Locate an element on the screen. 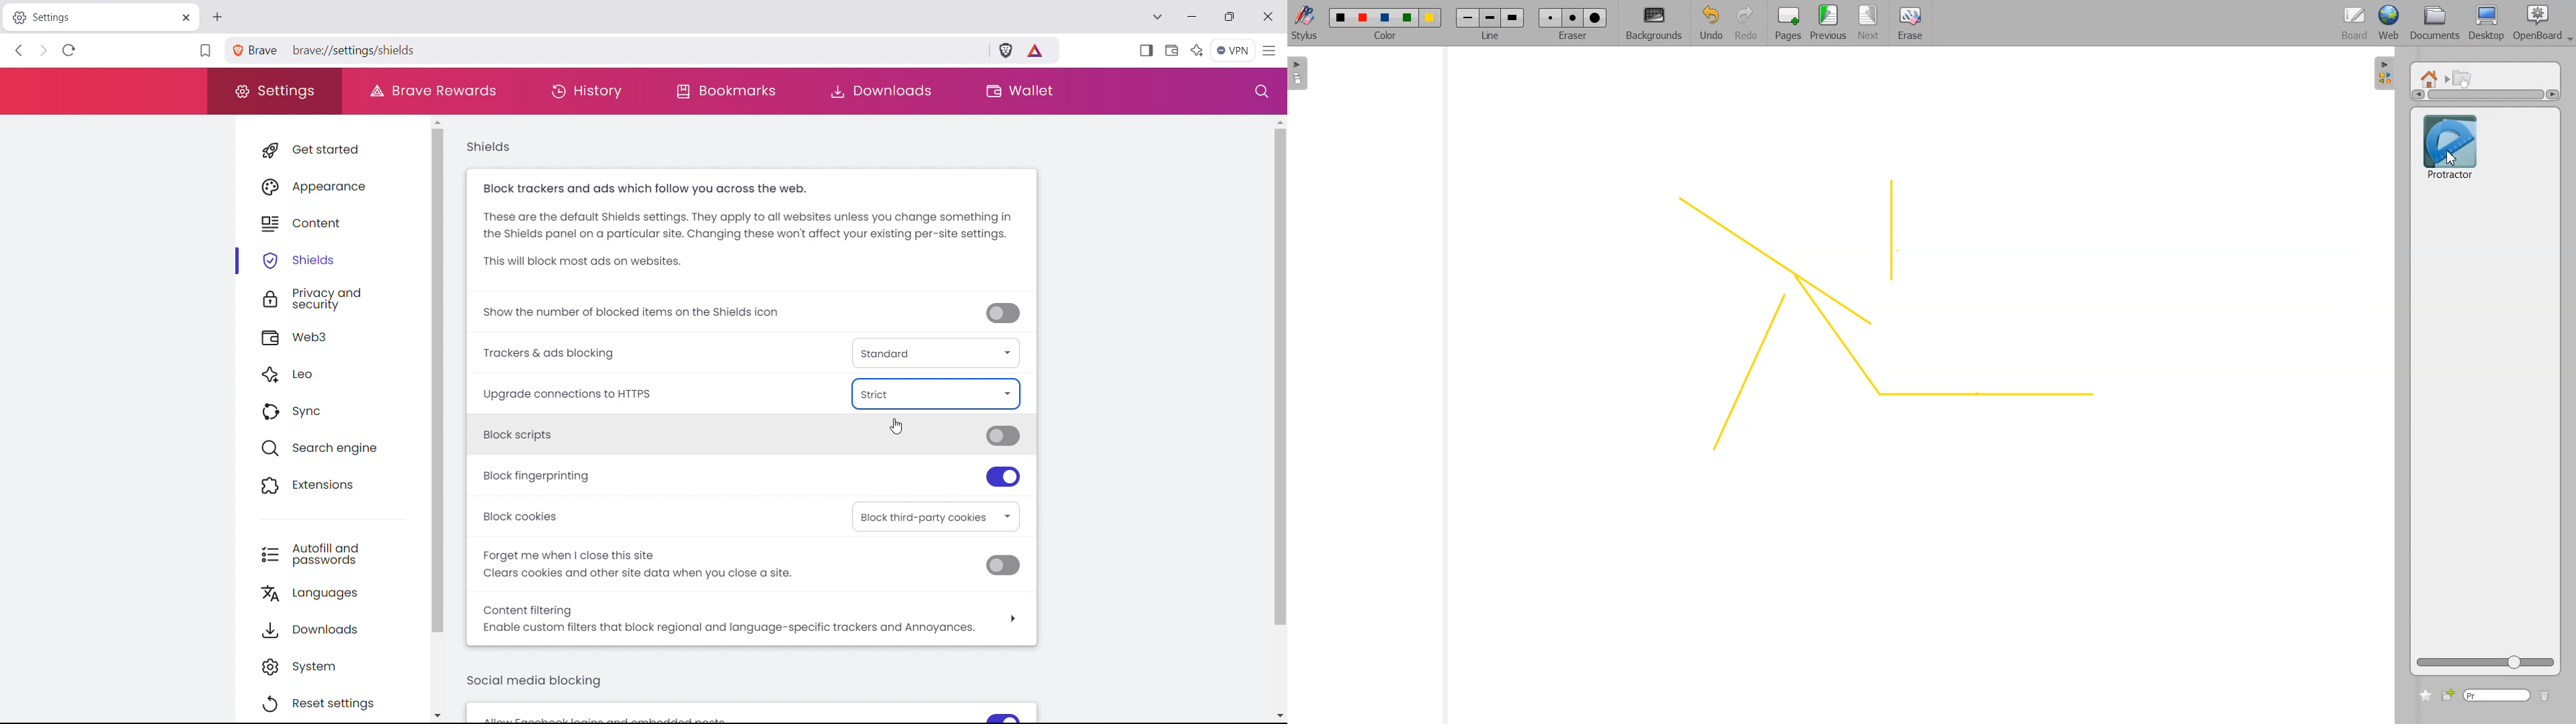 The width and height of the screenshot is (2576, 728). customize and control is located at coordinates (1270, 52).